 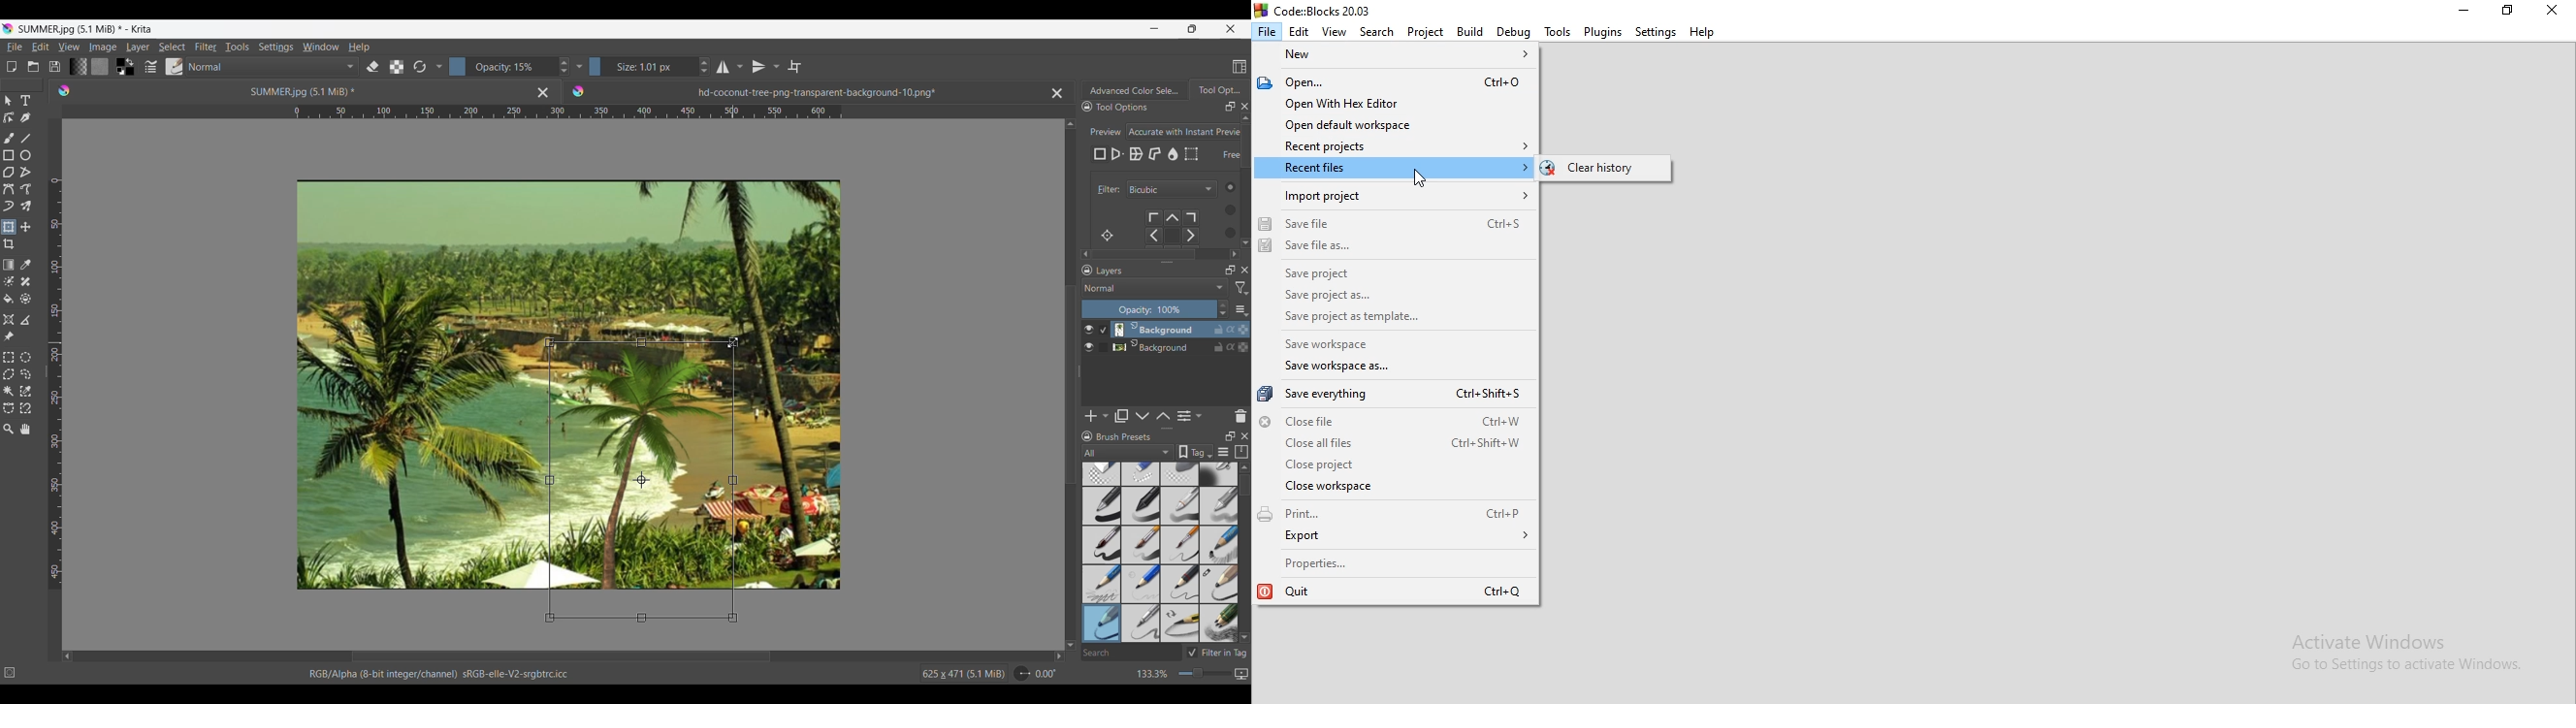 I want to click on Multibrush tool, so click(x=25, y=207).